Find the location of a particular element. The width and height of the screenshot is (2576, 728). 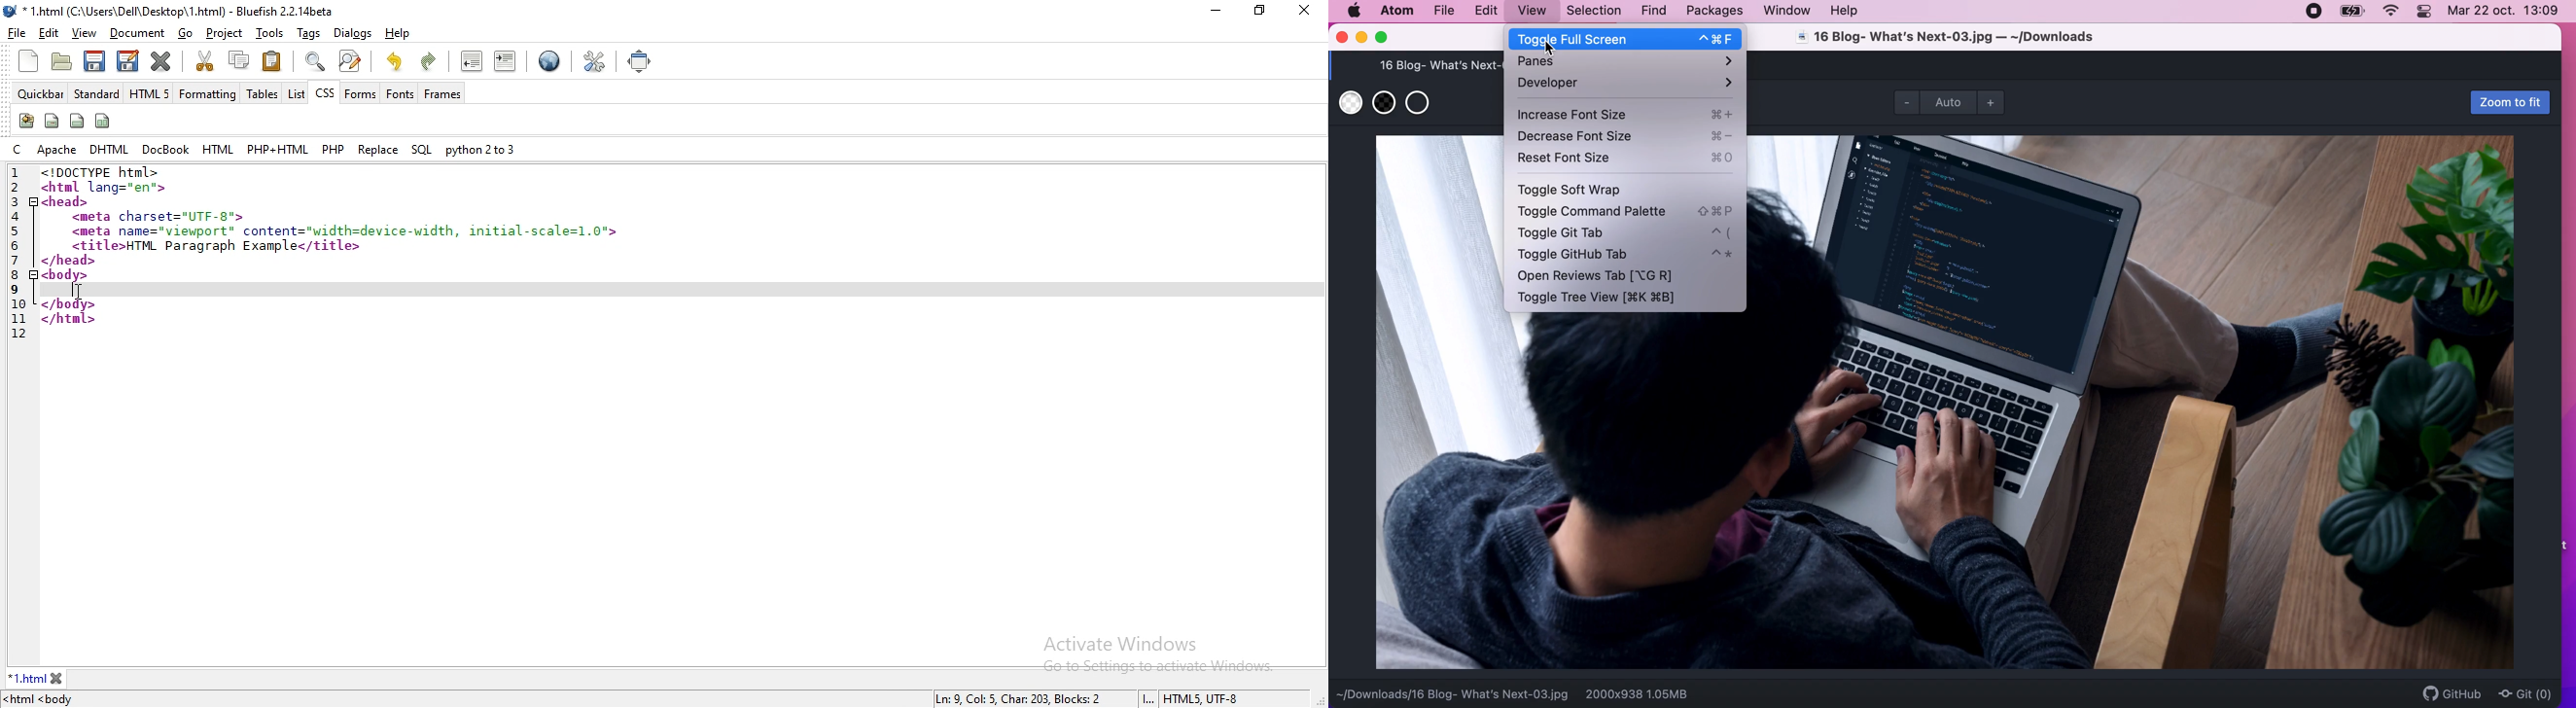

recording stopped is located at coordinates (2313, 11).